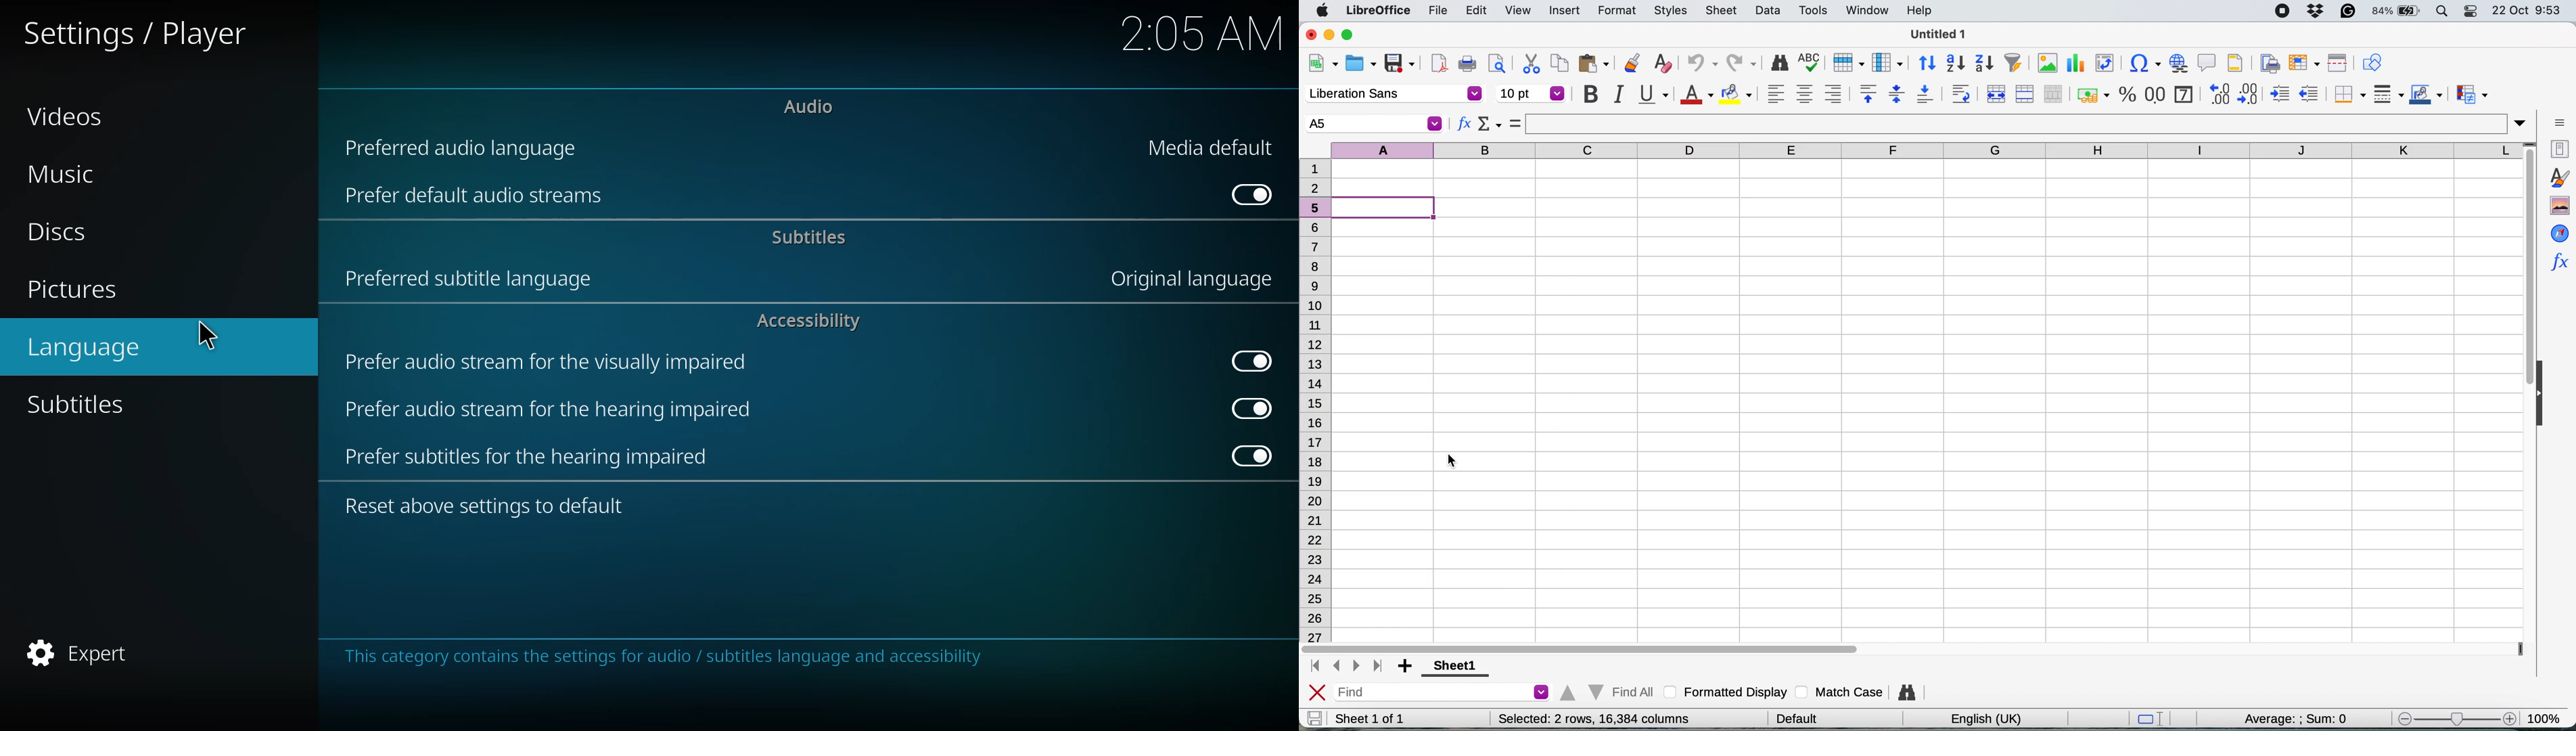 The height and width of the screenshot is (756, 2576). I want to click on redo, so click(1742, 64).